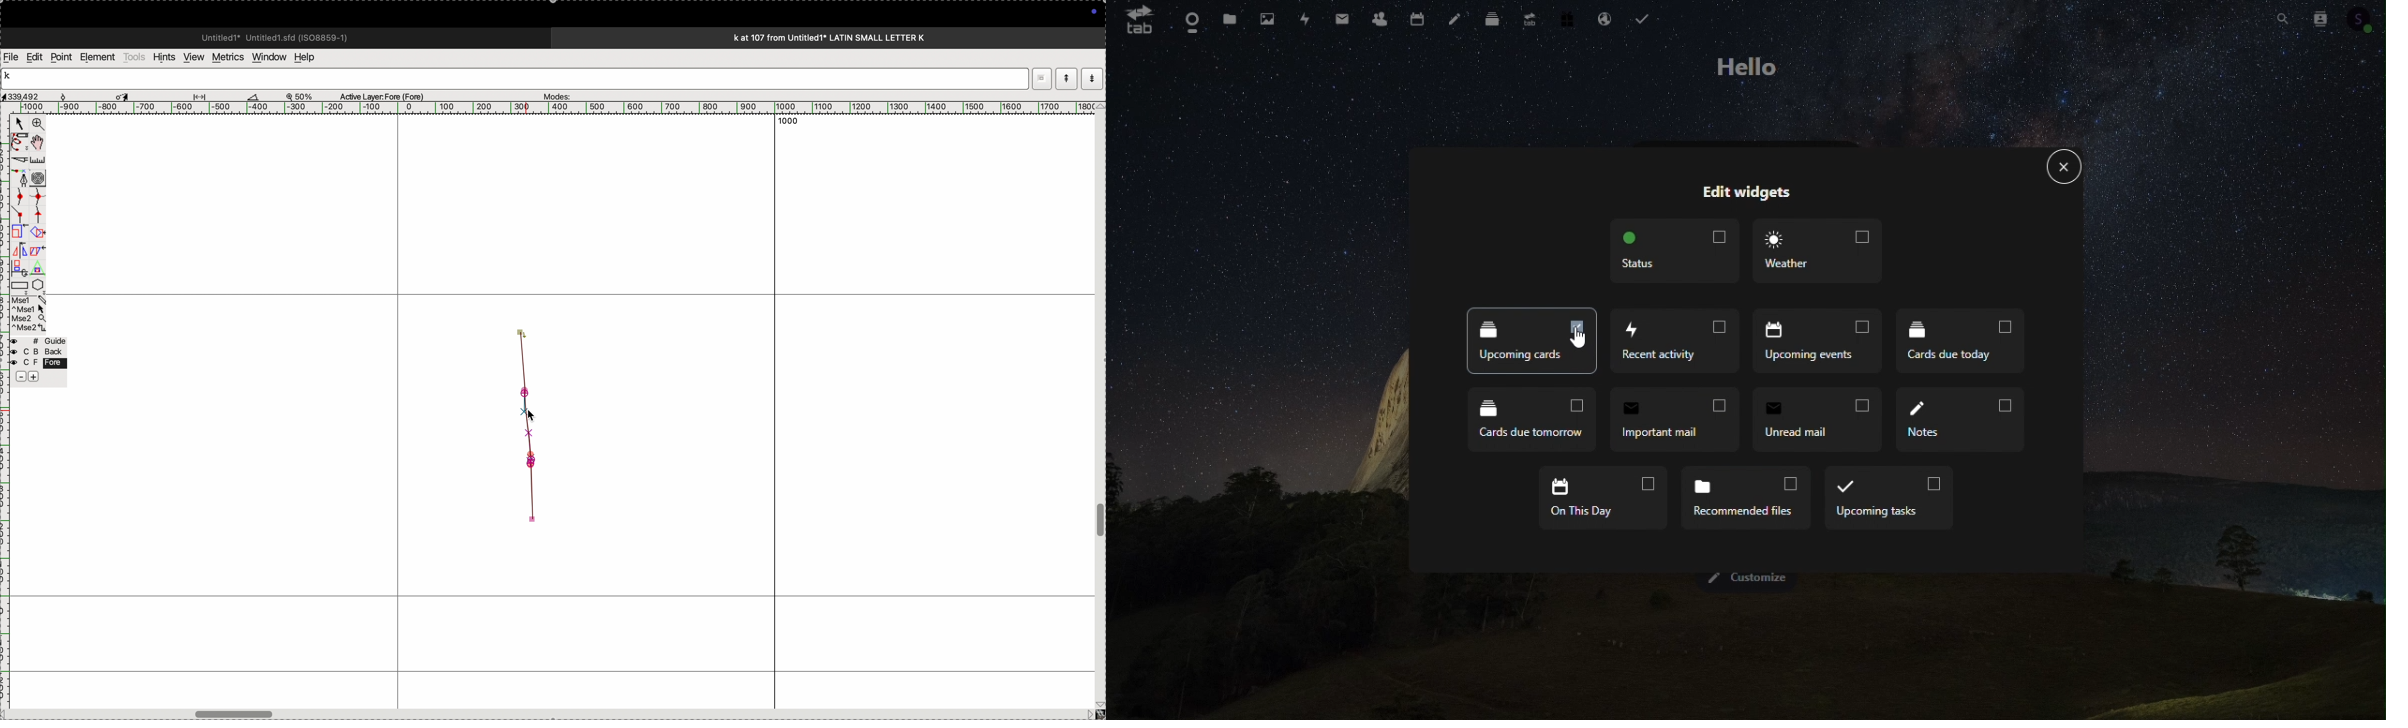  Describe the element at coordinates (36, 125) in the screenshot. I see `zoom` at that location.